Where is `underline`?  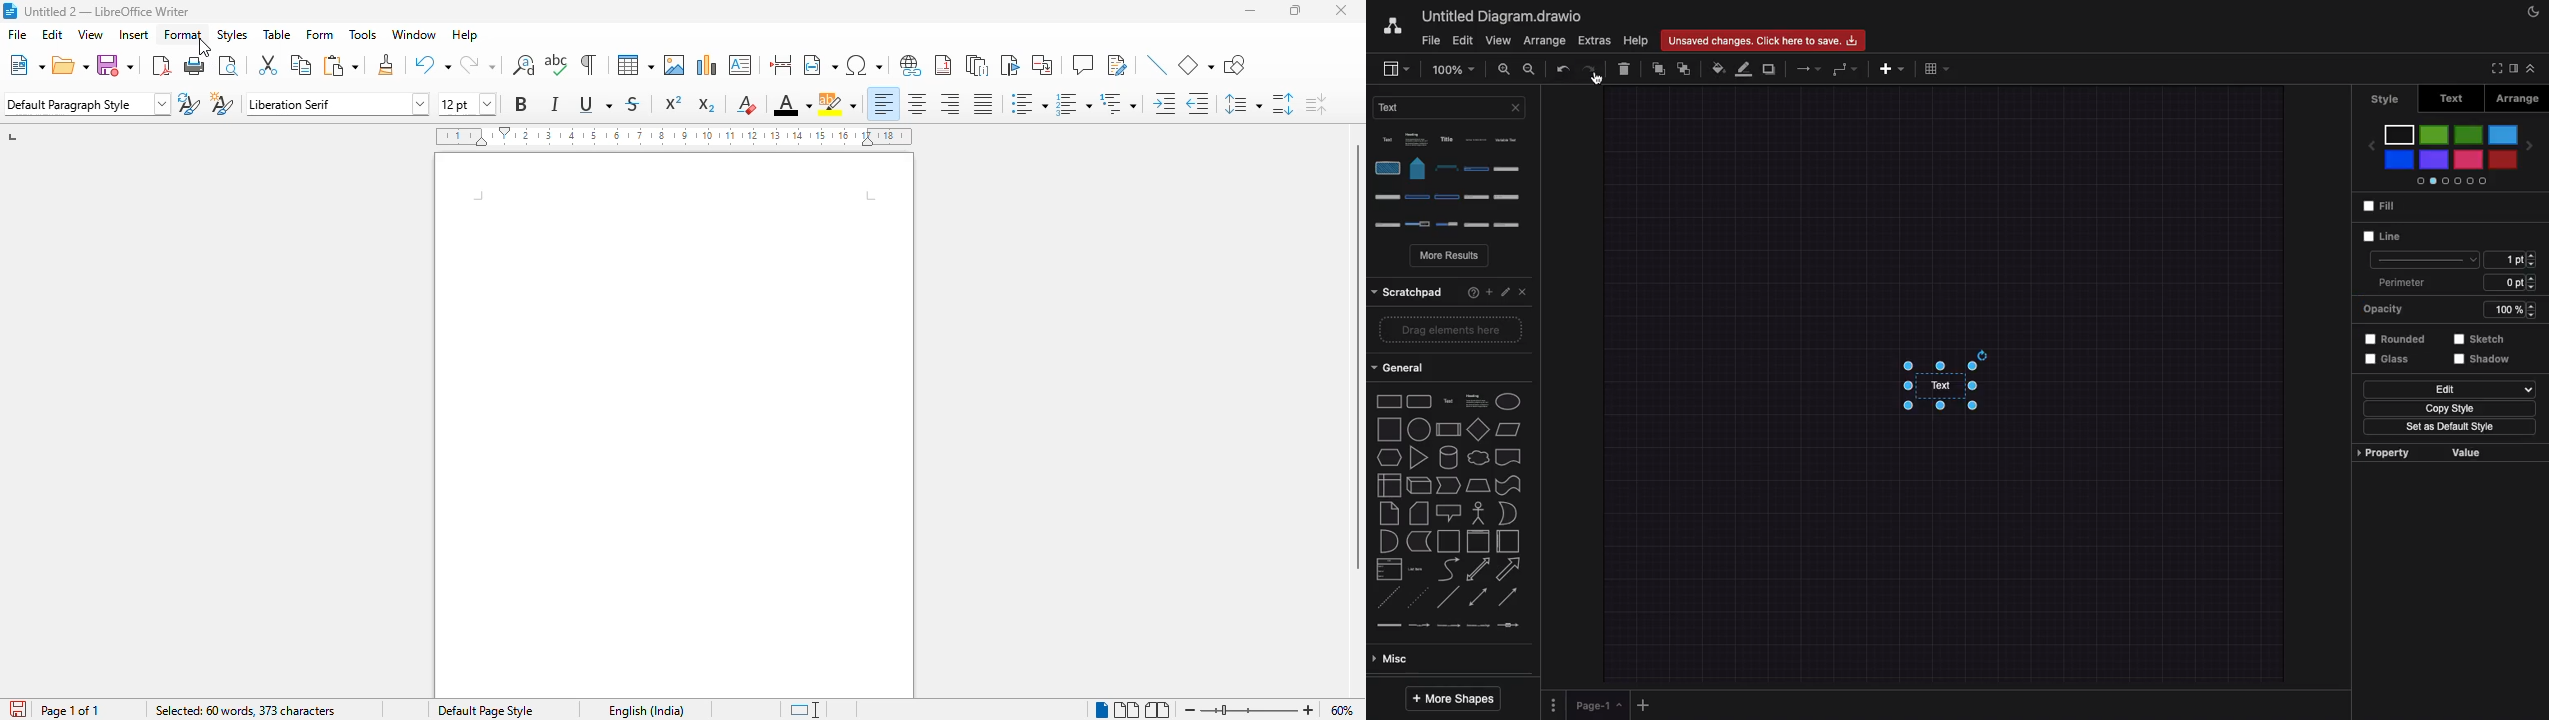
underline is located at coordinates (595, 104).